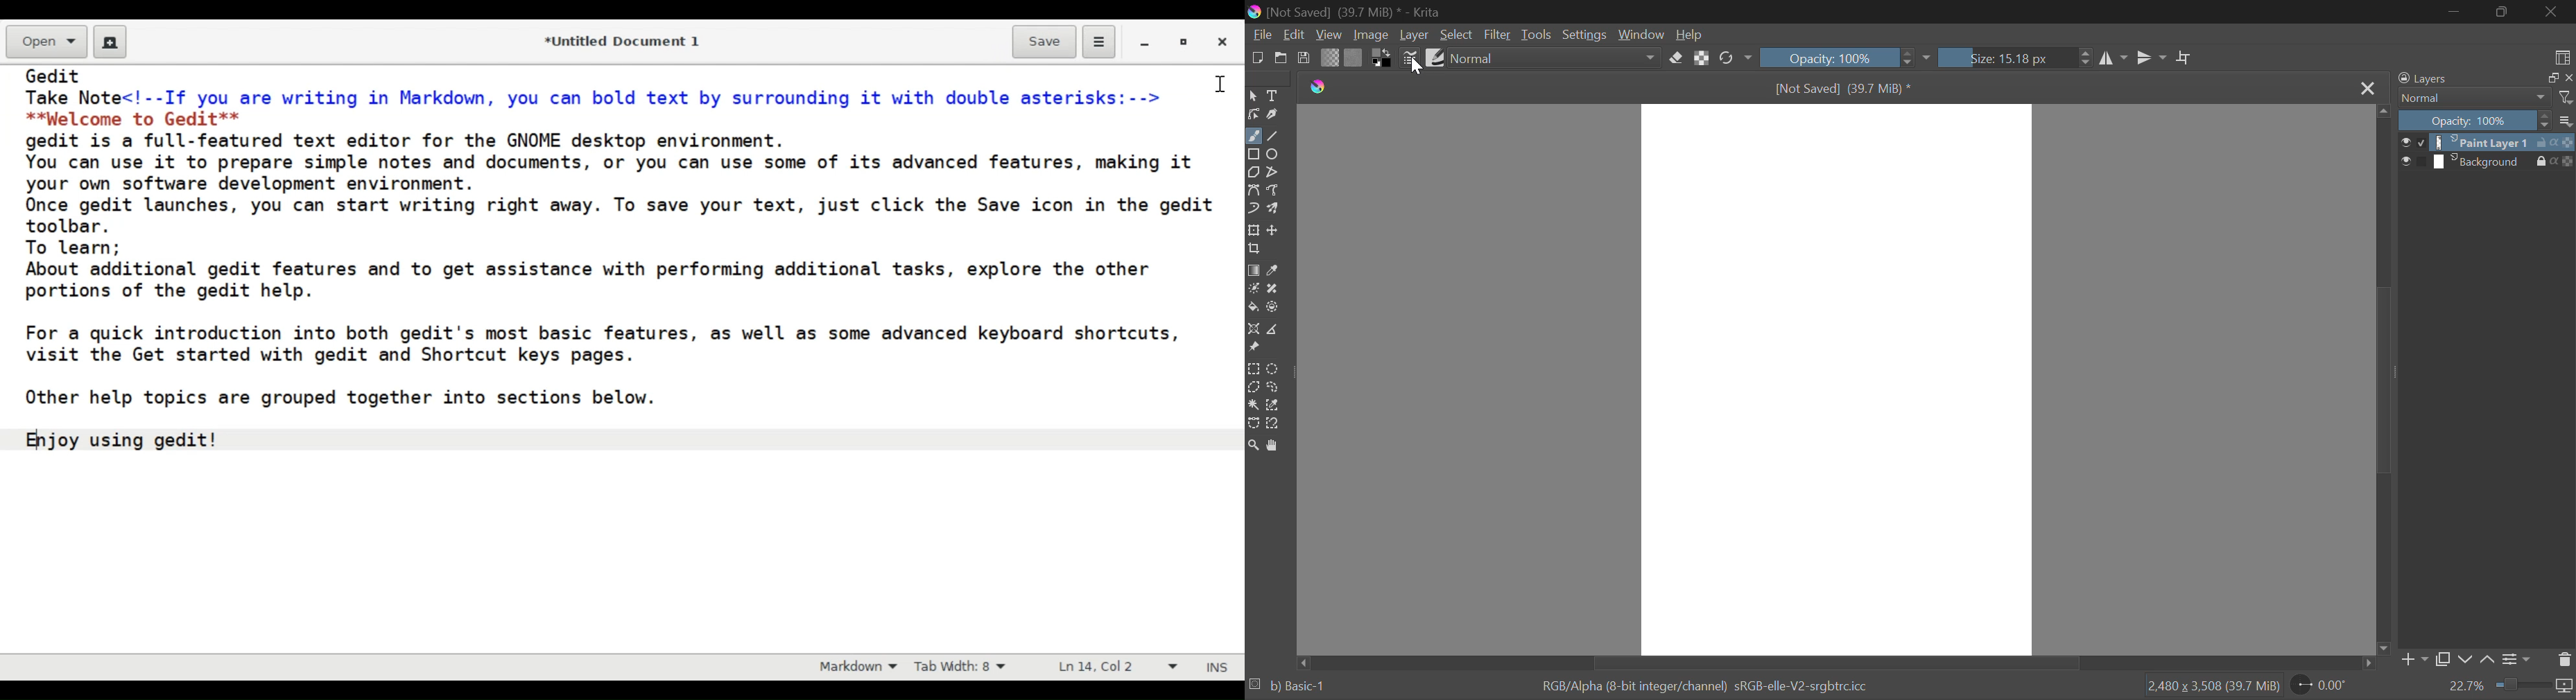 The height and width of the screenshot is (700, 2576). Describe the element at coordinates (1354, 58) in the screenshot. I see `Pattern` at that location.